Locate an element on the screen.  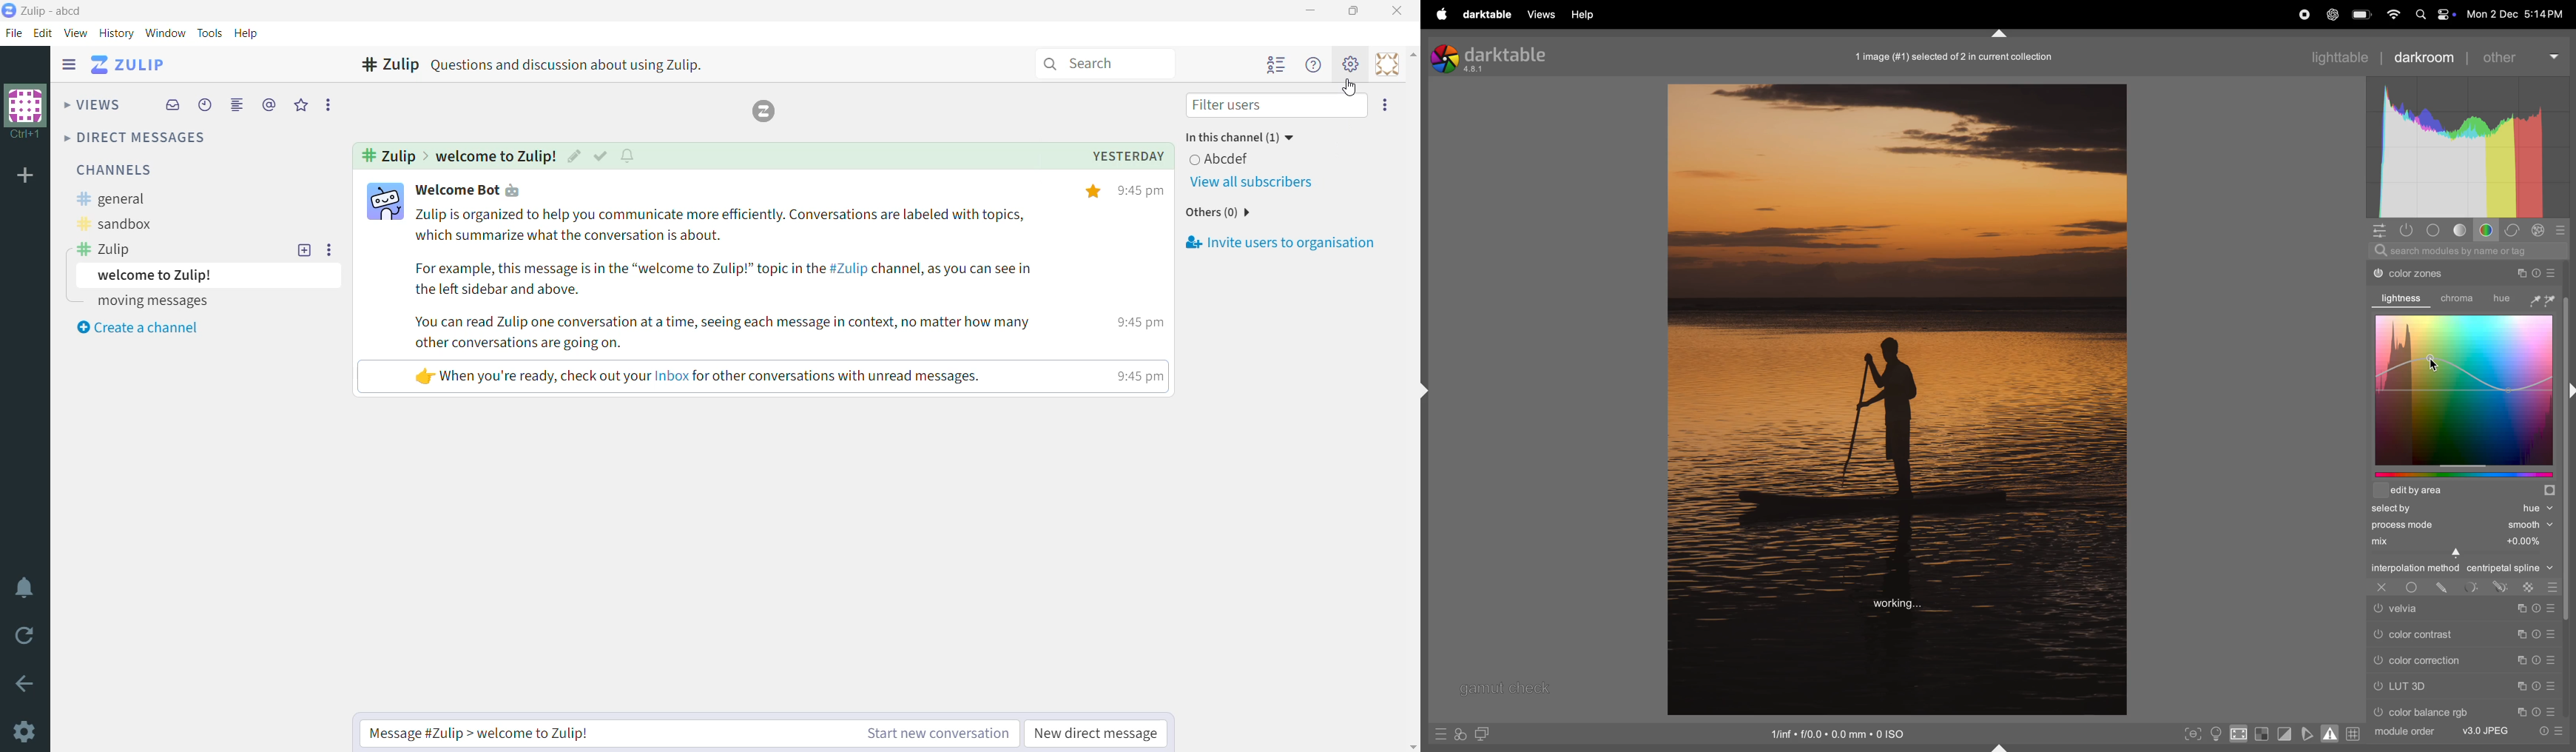
Smooth is located at coordinates (2531, 525).